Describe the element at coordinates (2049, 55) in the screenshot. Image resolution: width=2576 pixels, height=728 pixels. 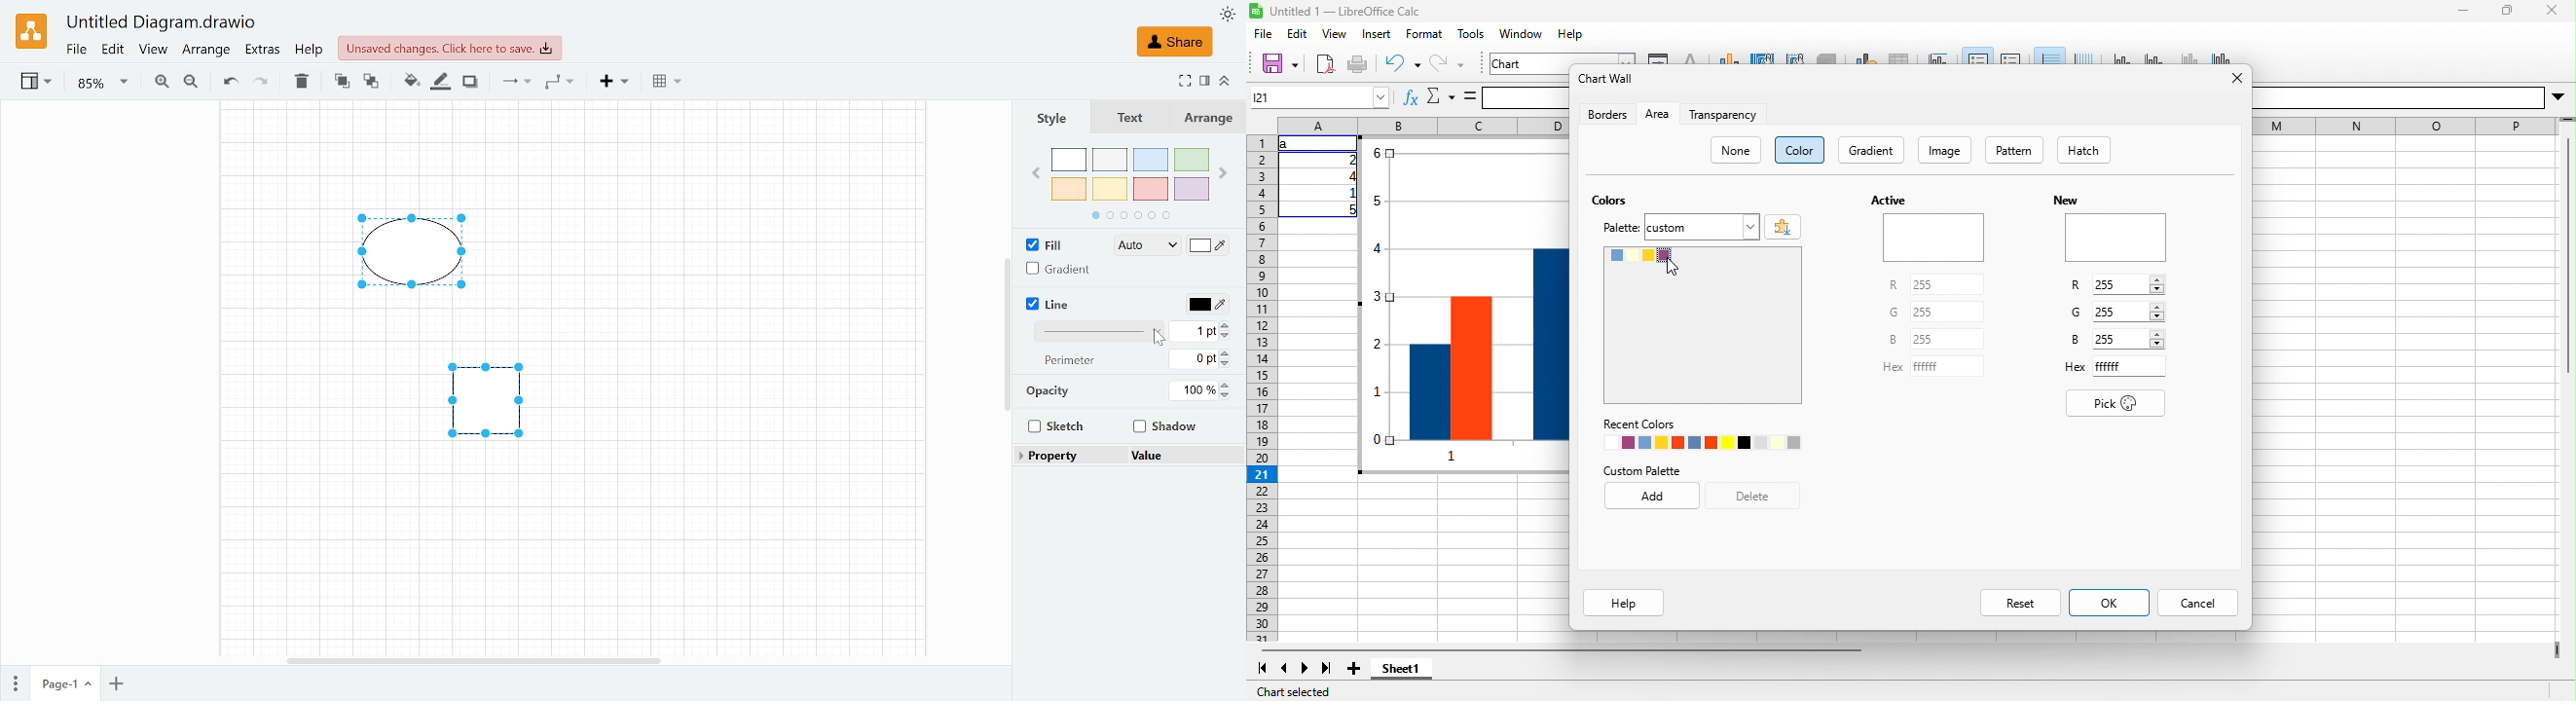
I see `horizontal grids` at that location.